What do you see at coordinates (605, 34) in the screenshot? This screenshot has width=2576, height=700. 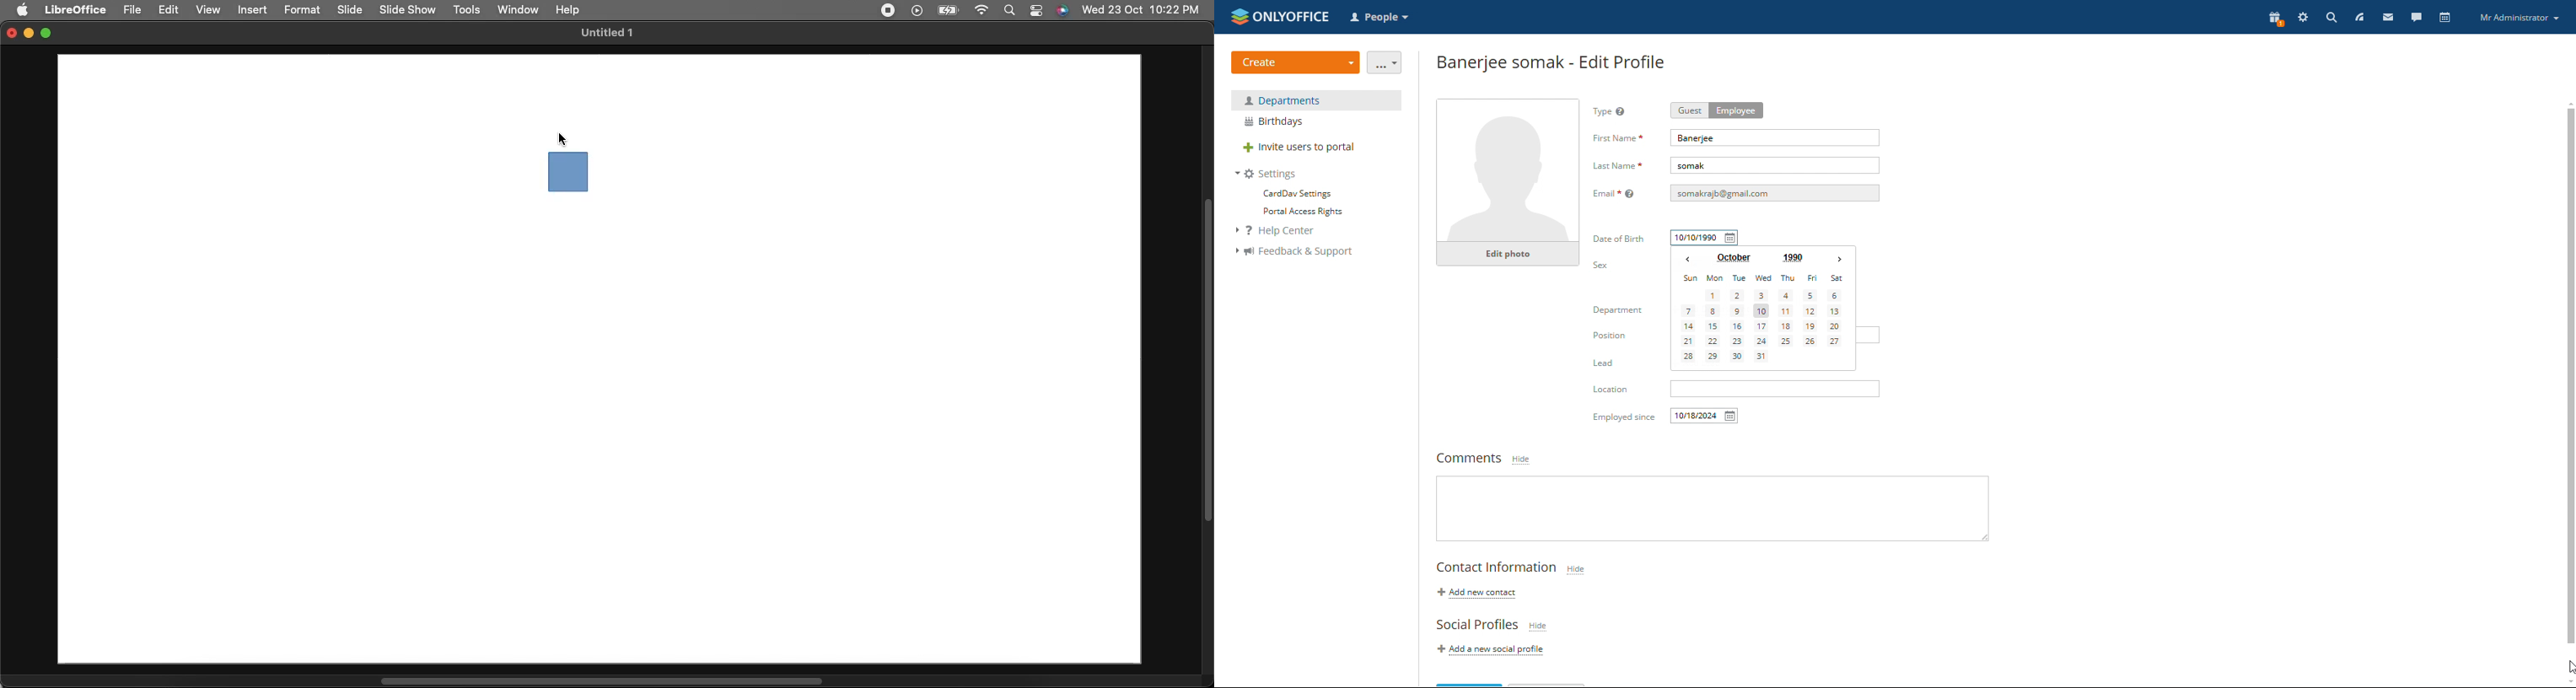 I see `Untitled 1` at bounding box center [605, 34].